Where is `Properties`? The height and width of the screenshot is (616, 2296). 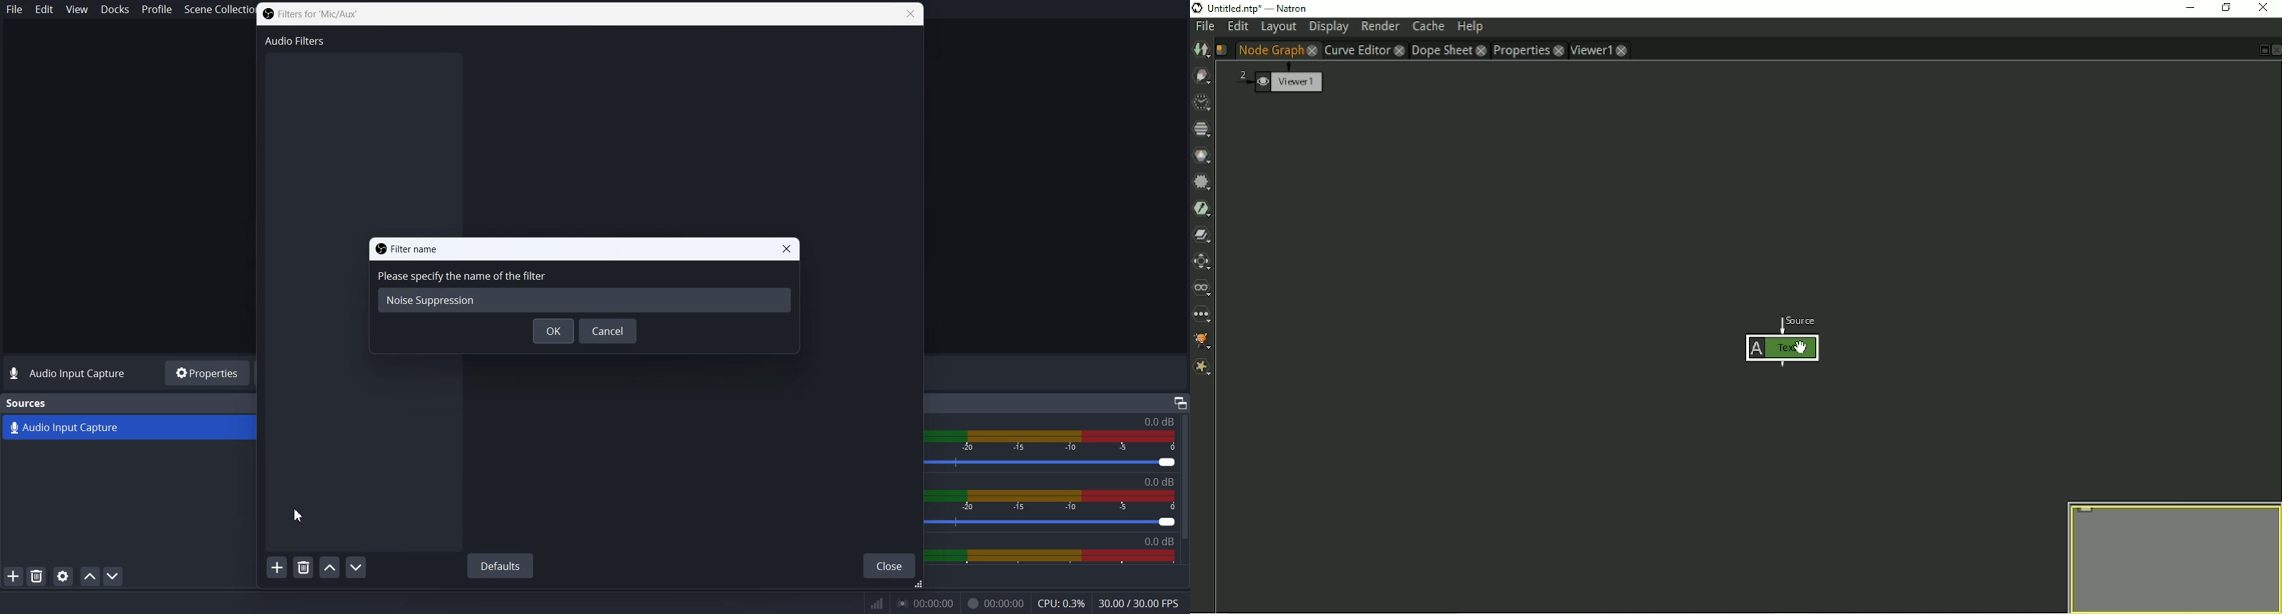
Properties is located at coordinates (206, 373).